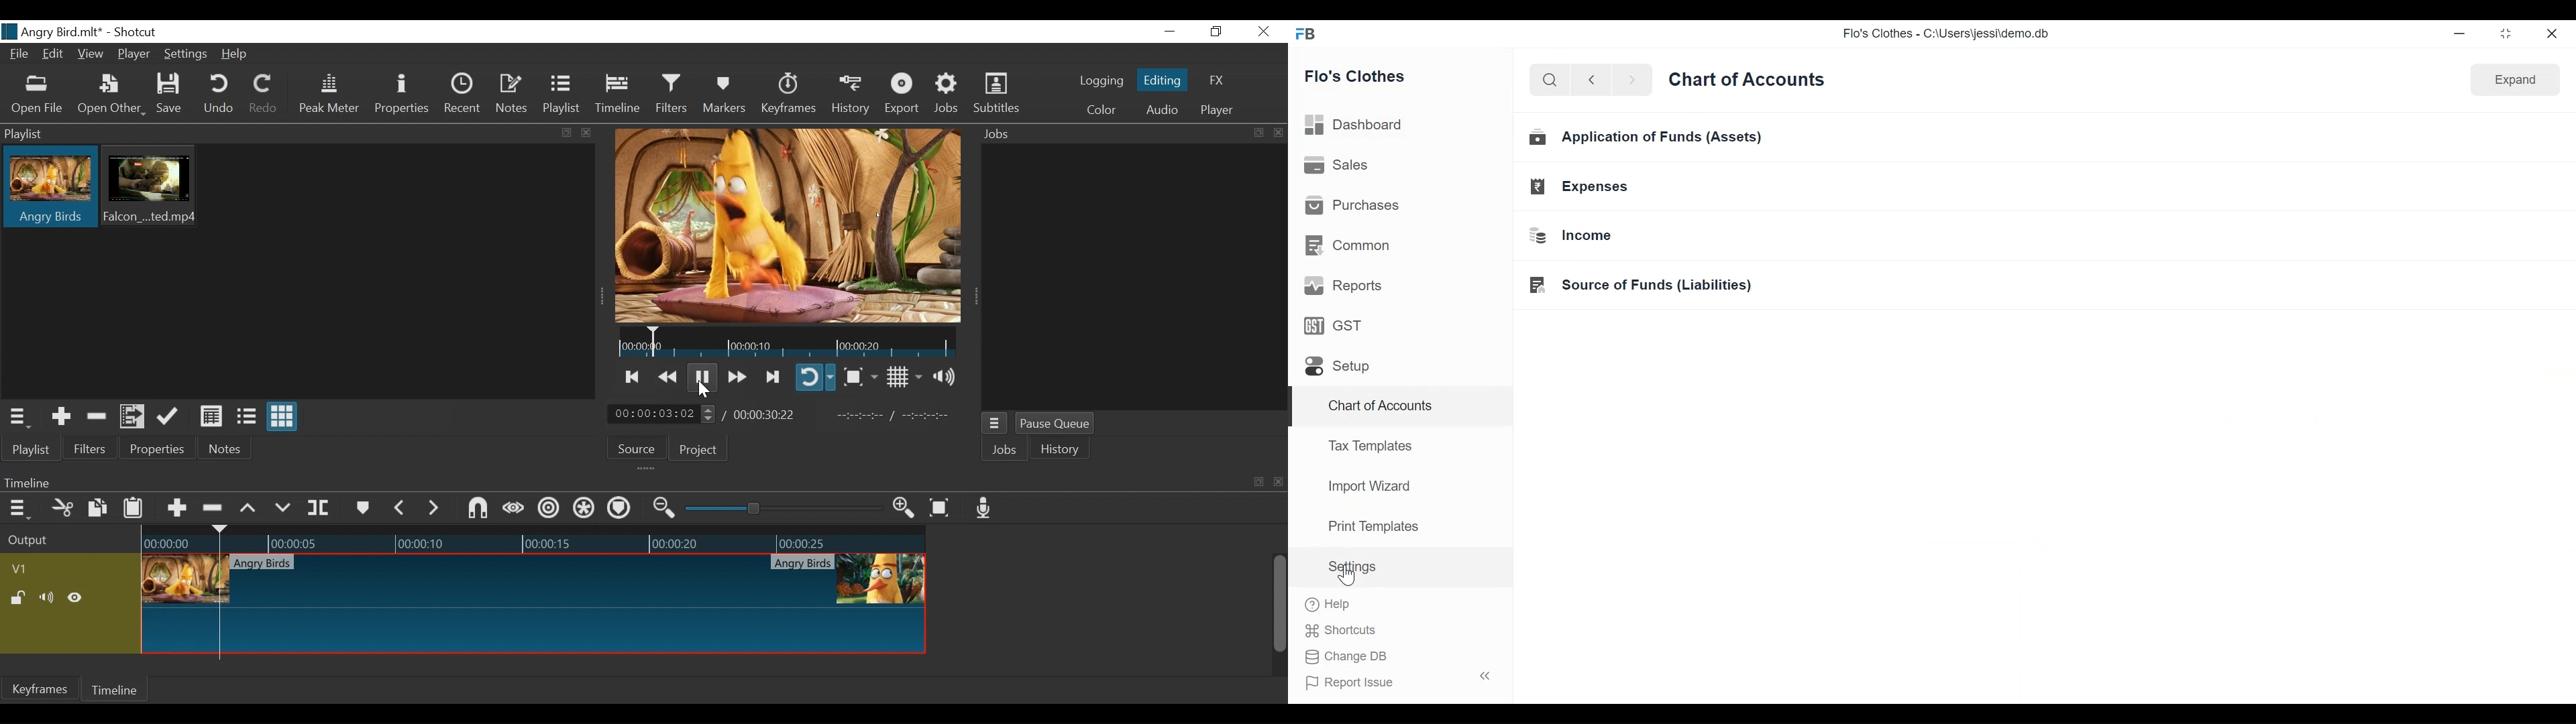 The image size is (2576, 728). I want to click on FB, so click(1307, 33).